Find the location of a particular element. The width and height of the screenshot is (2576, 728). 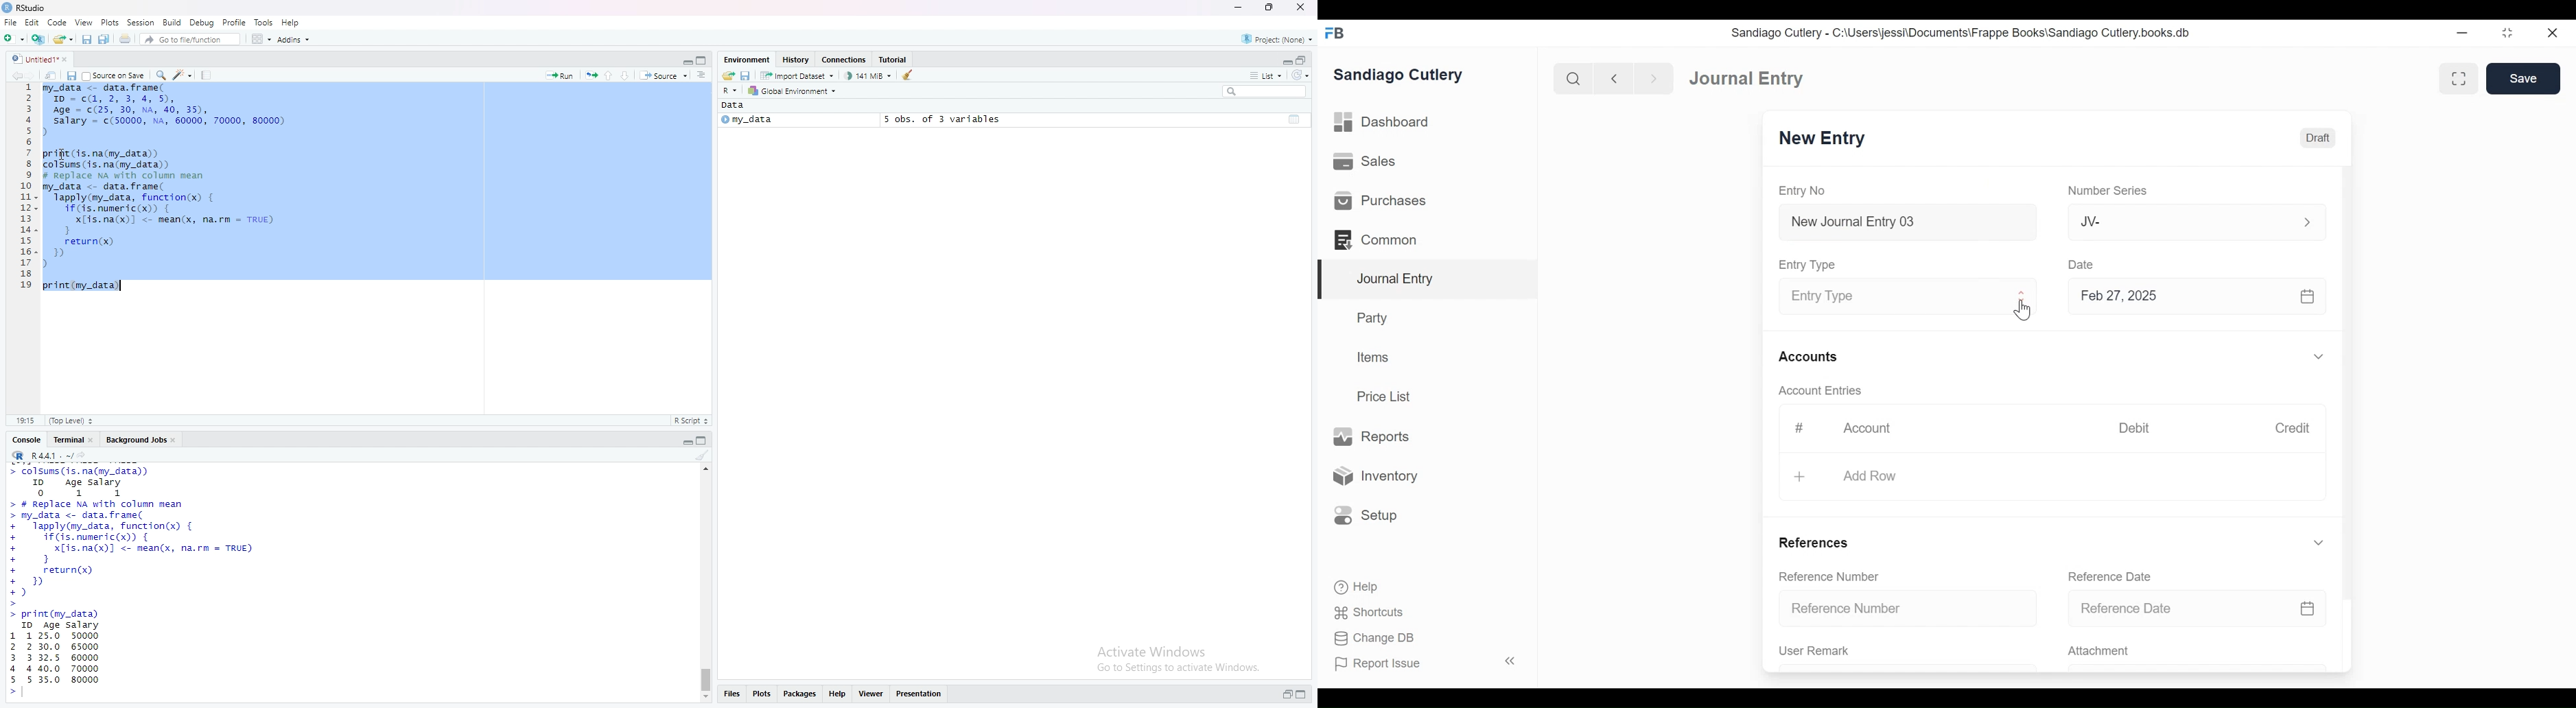

help is located at coordinates (838, 693).